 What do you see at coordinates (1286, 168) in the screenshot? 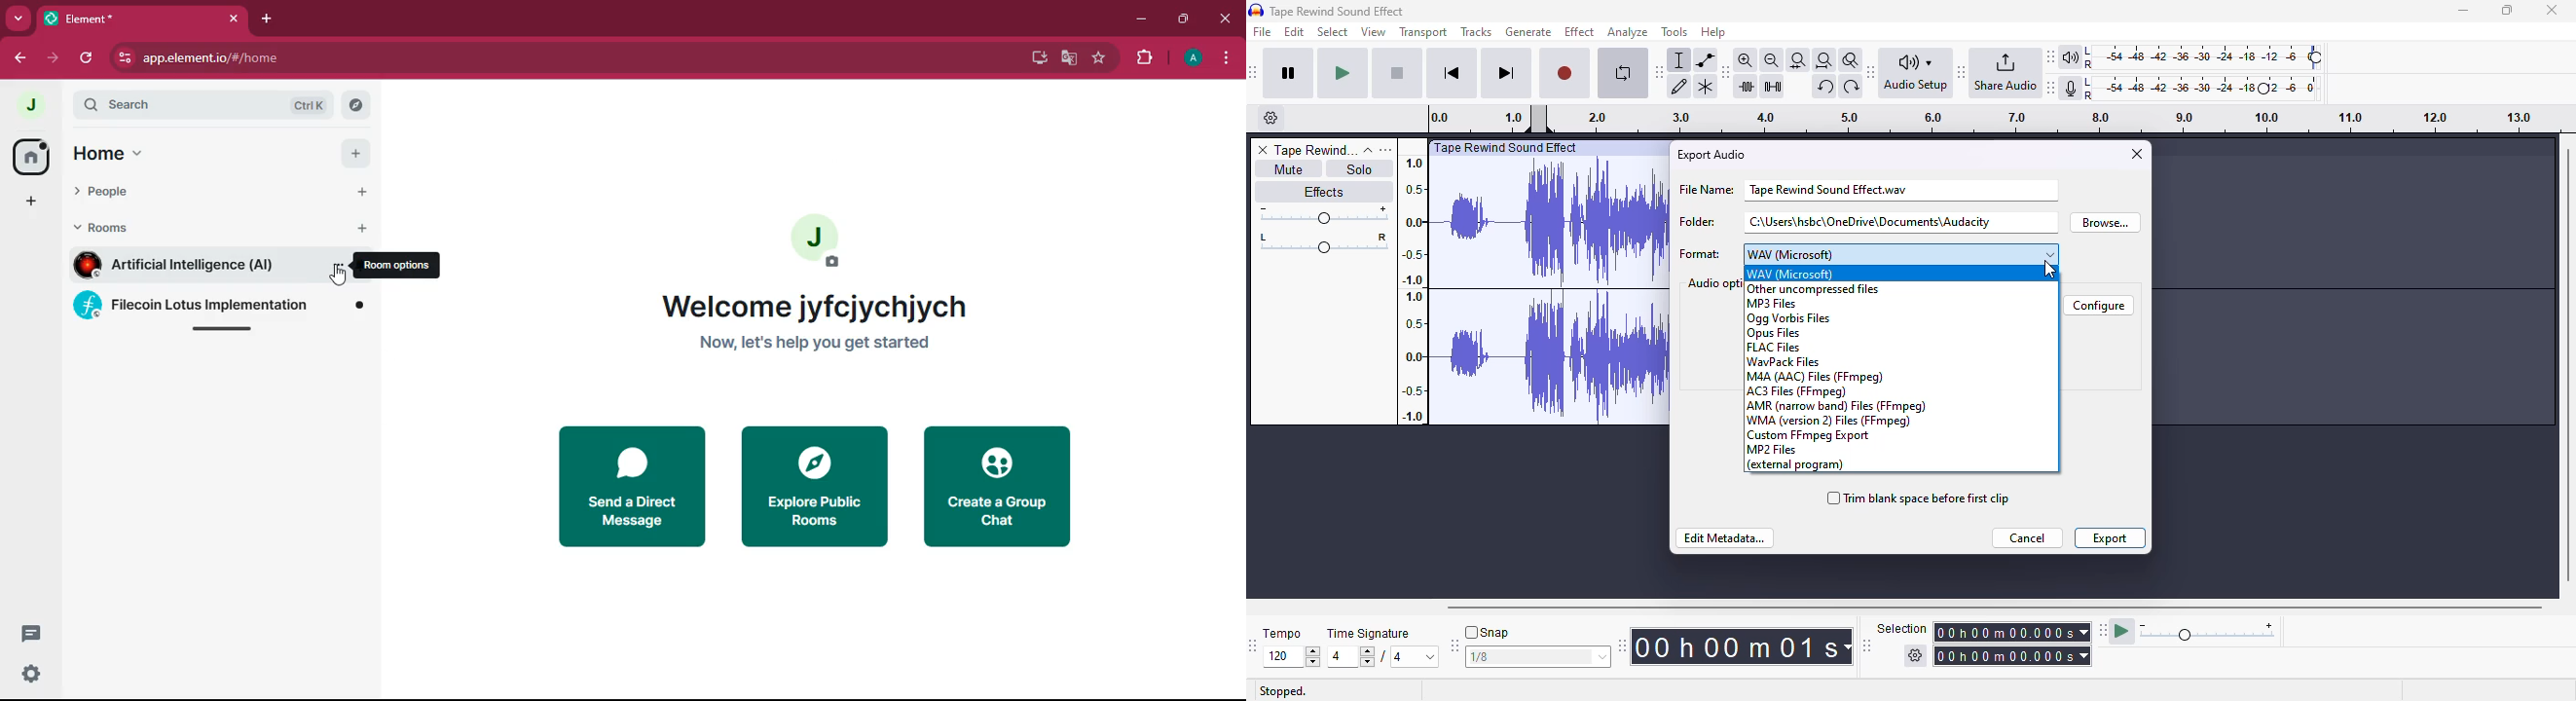
I see `mute` at bounding box center [1286, 168].